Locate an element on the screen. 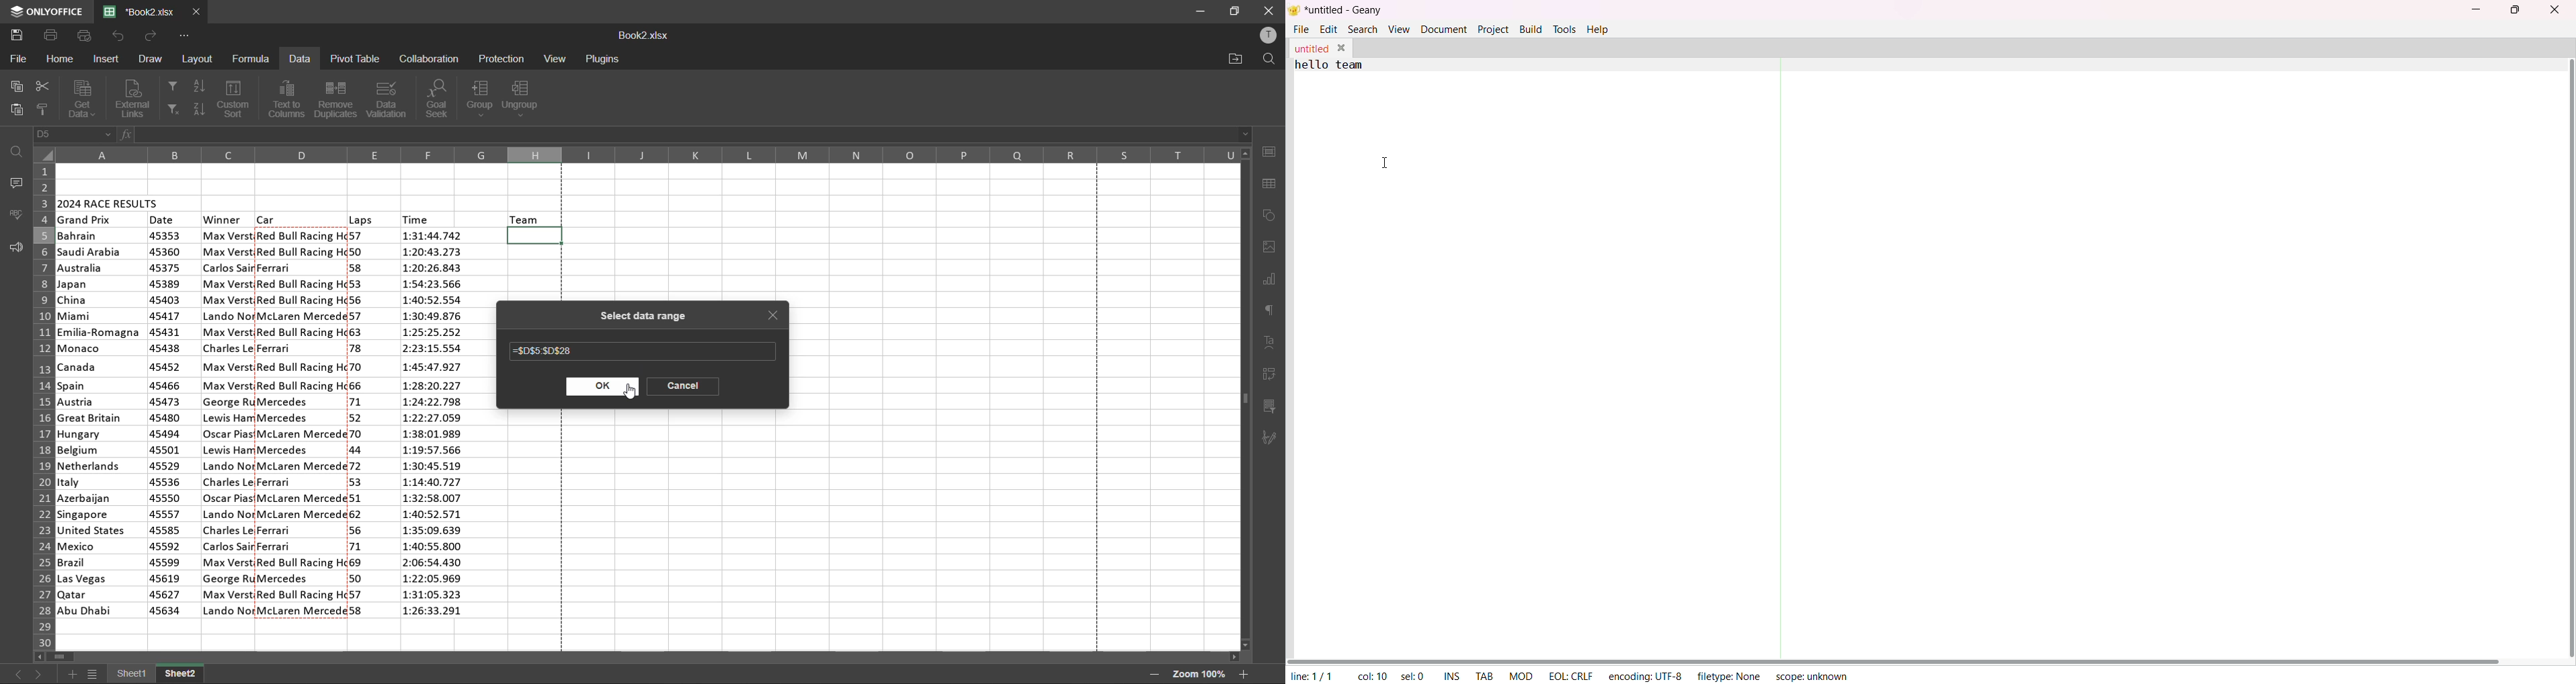  goal seek is located at coordinates (441, 99).